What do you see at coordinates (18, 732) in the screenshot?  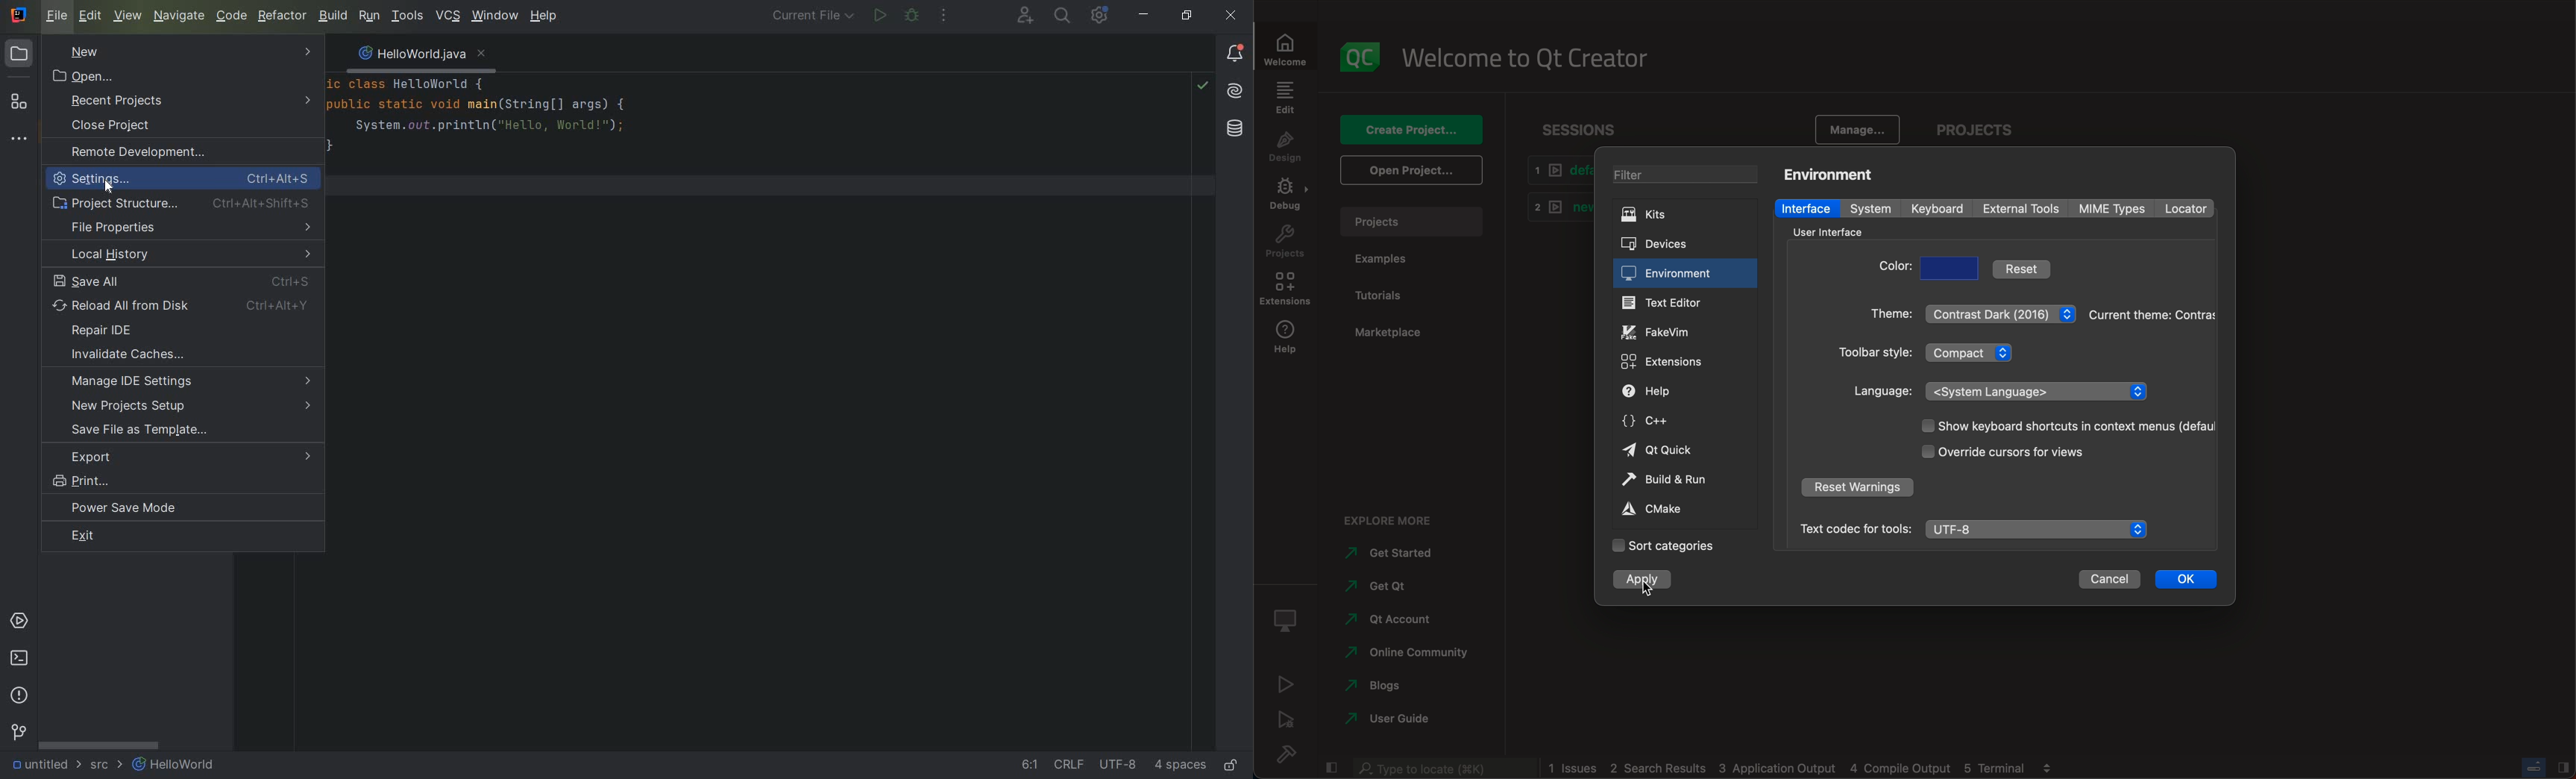 I see `VERSION CONTROL` at bounding box center [18, 732].